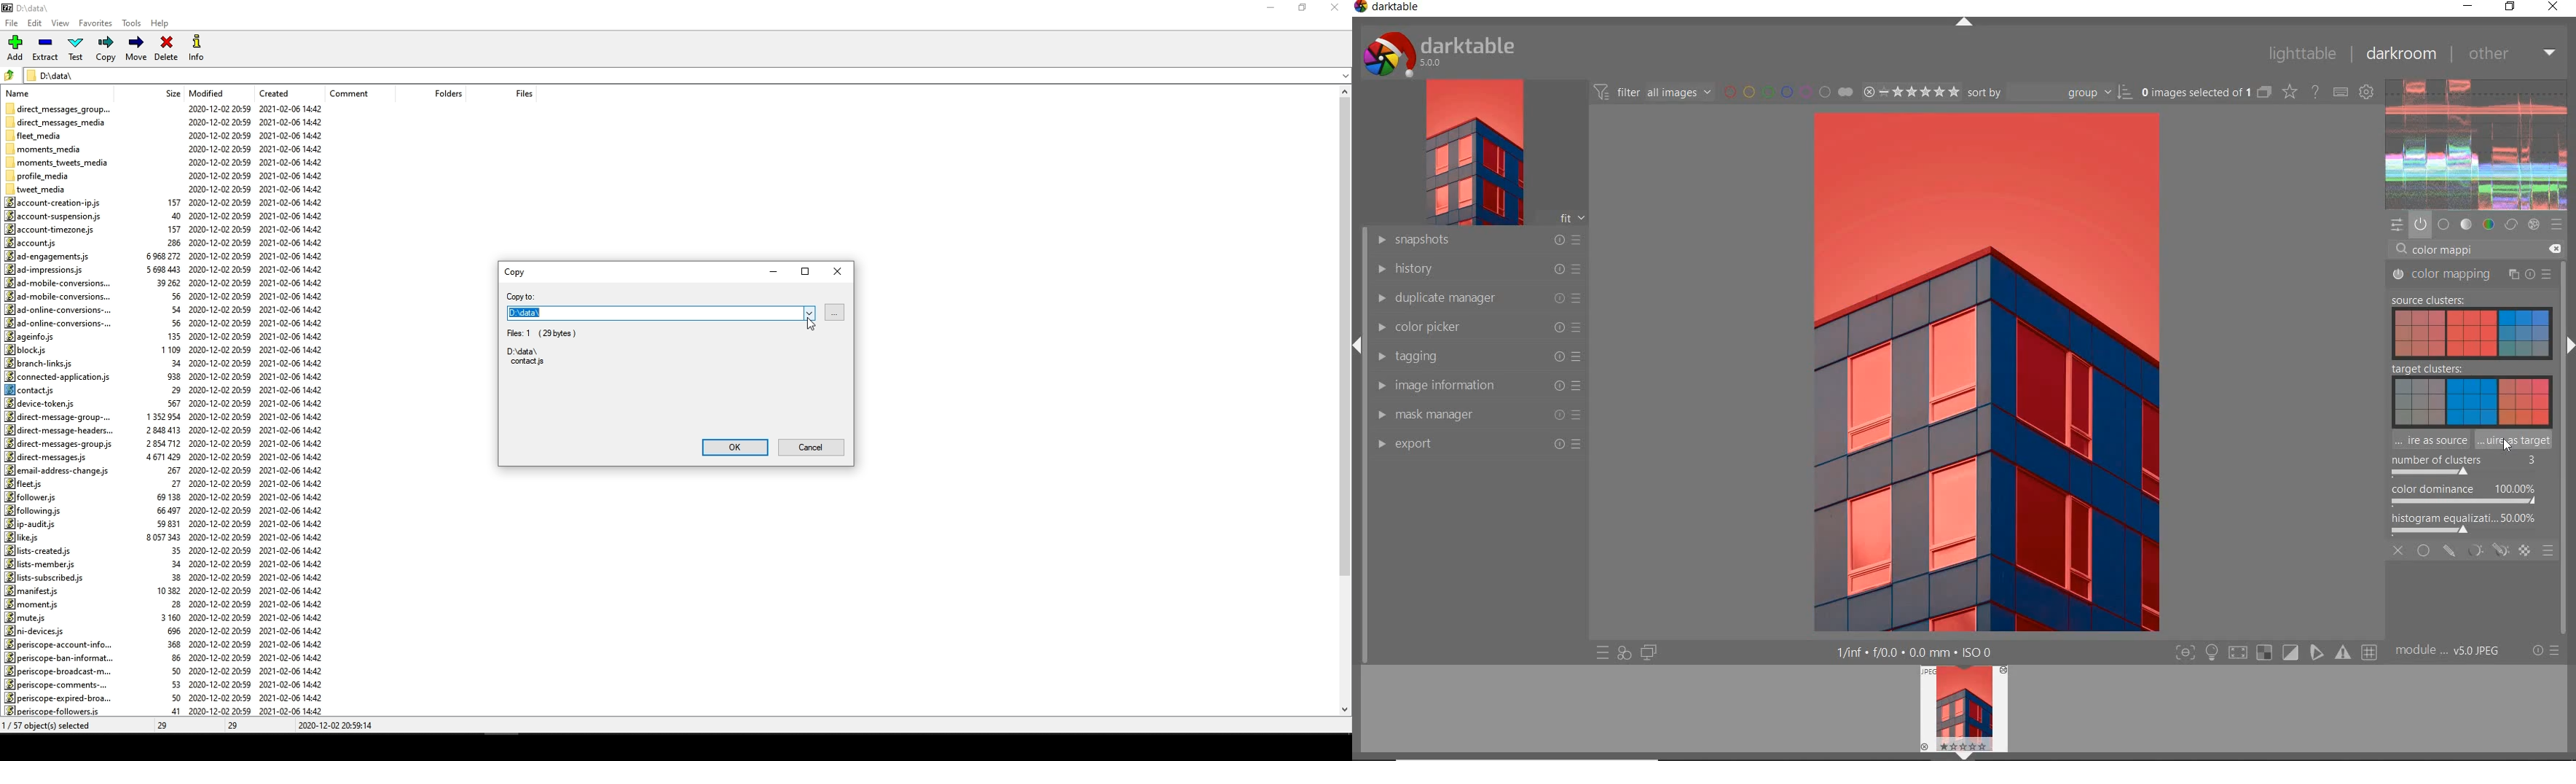  What do you see at coordinates (835, 312) in the screenshot?
I see `browse` at bounding box center [835, 312].